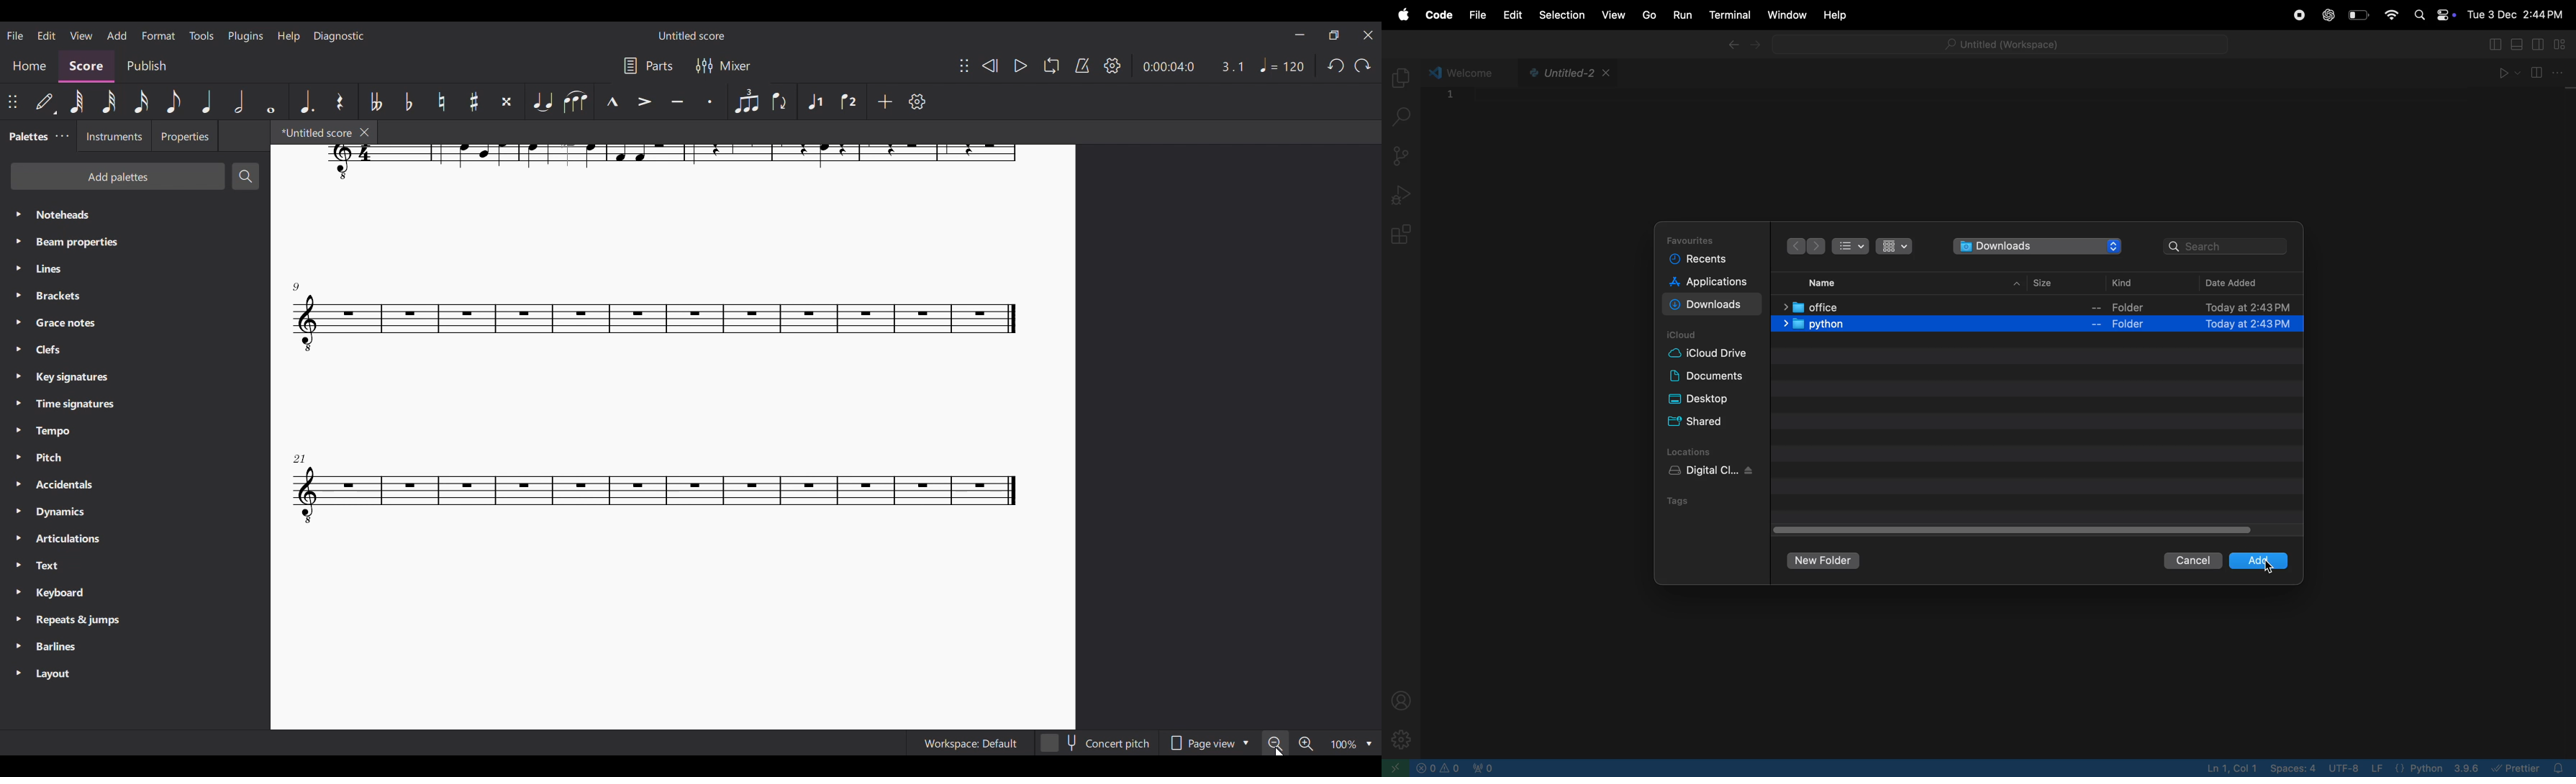  Describe the element at coordinates (1300, 35) in the screenshot. I see `Minimize` at that location.